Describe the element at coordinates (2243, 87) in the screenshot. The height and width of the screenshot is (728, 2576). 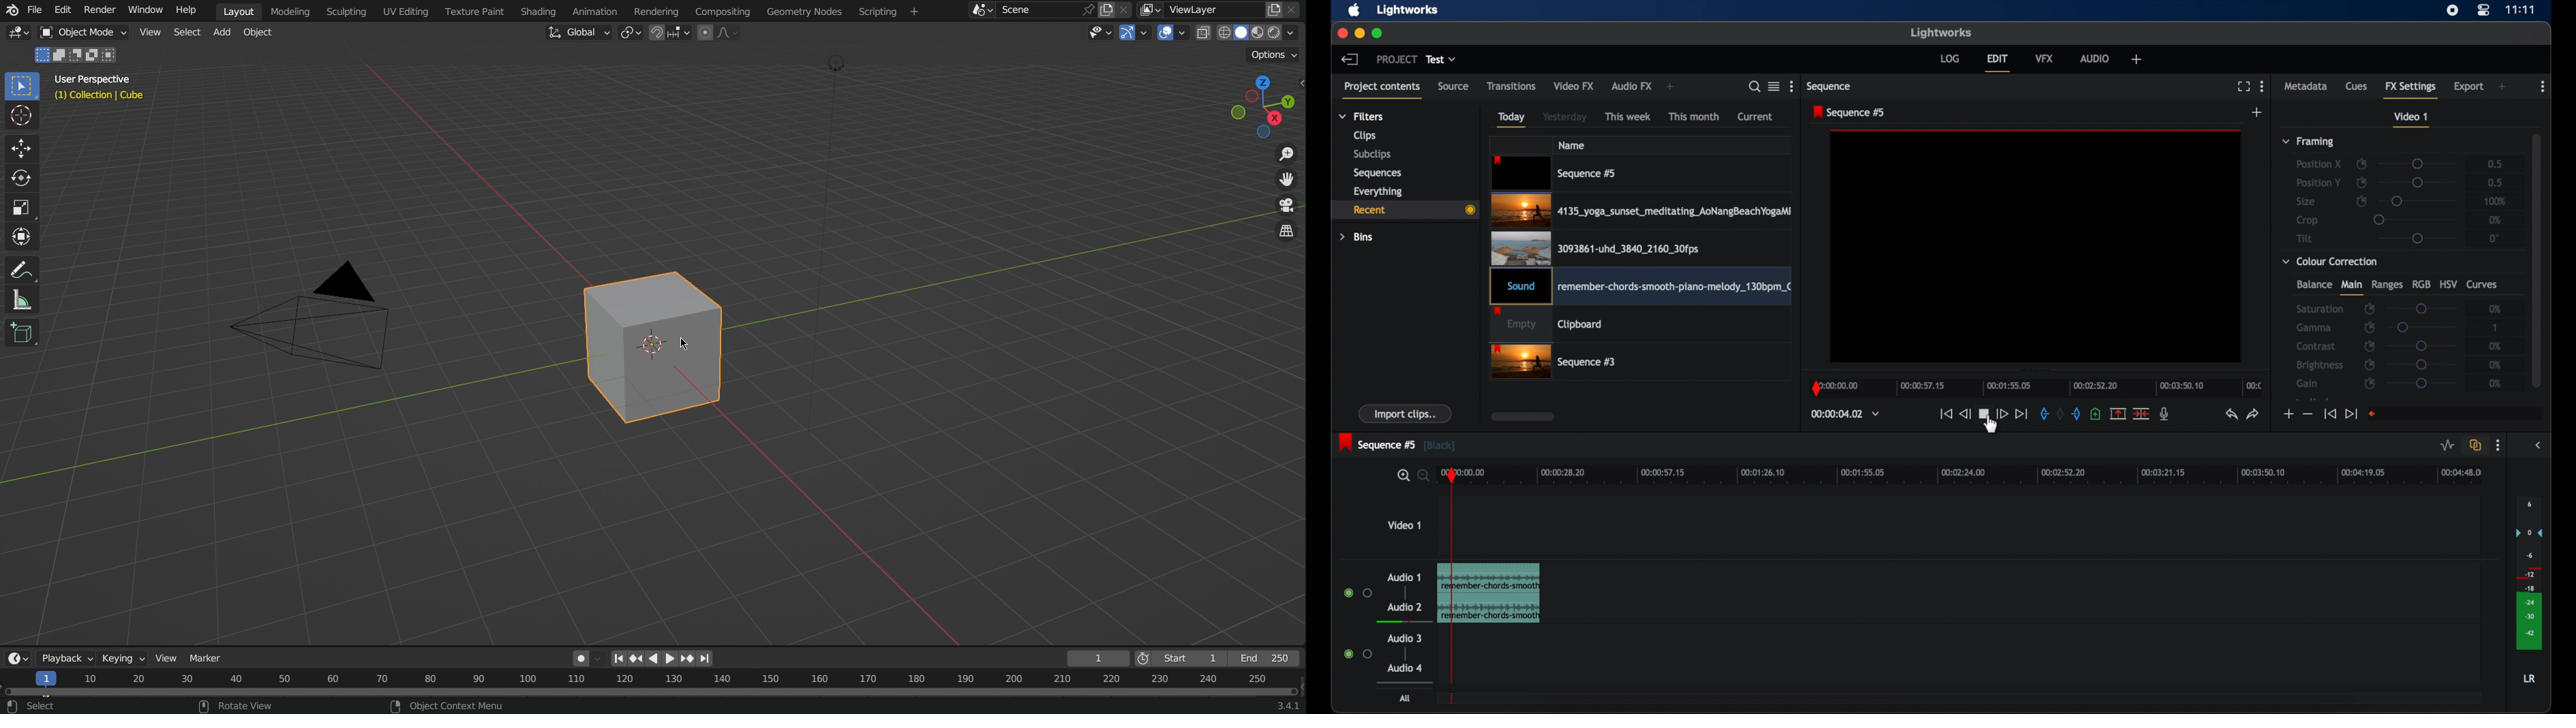
I see `full screen` at that location.